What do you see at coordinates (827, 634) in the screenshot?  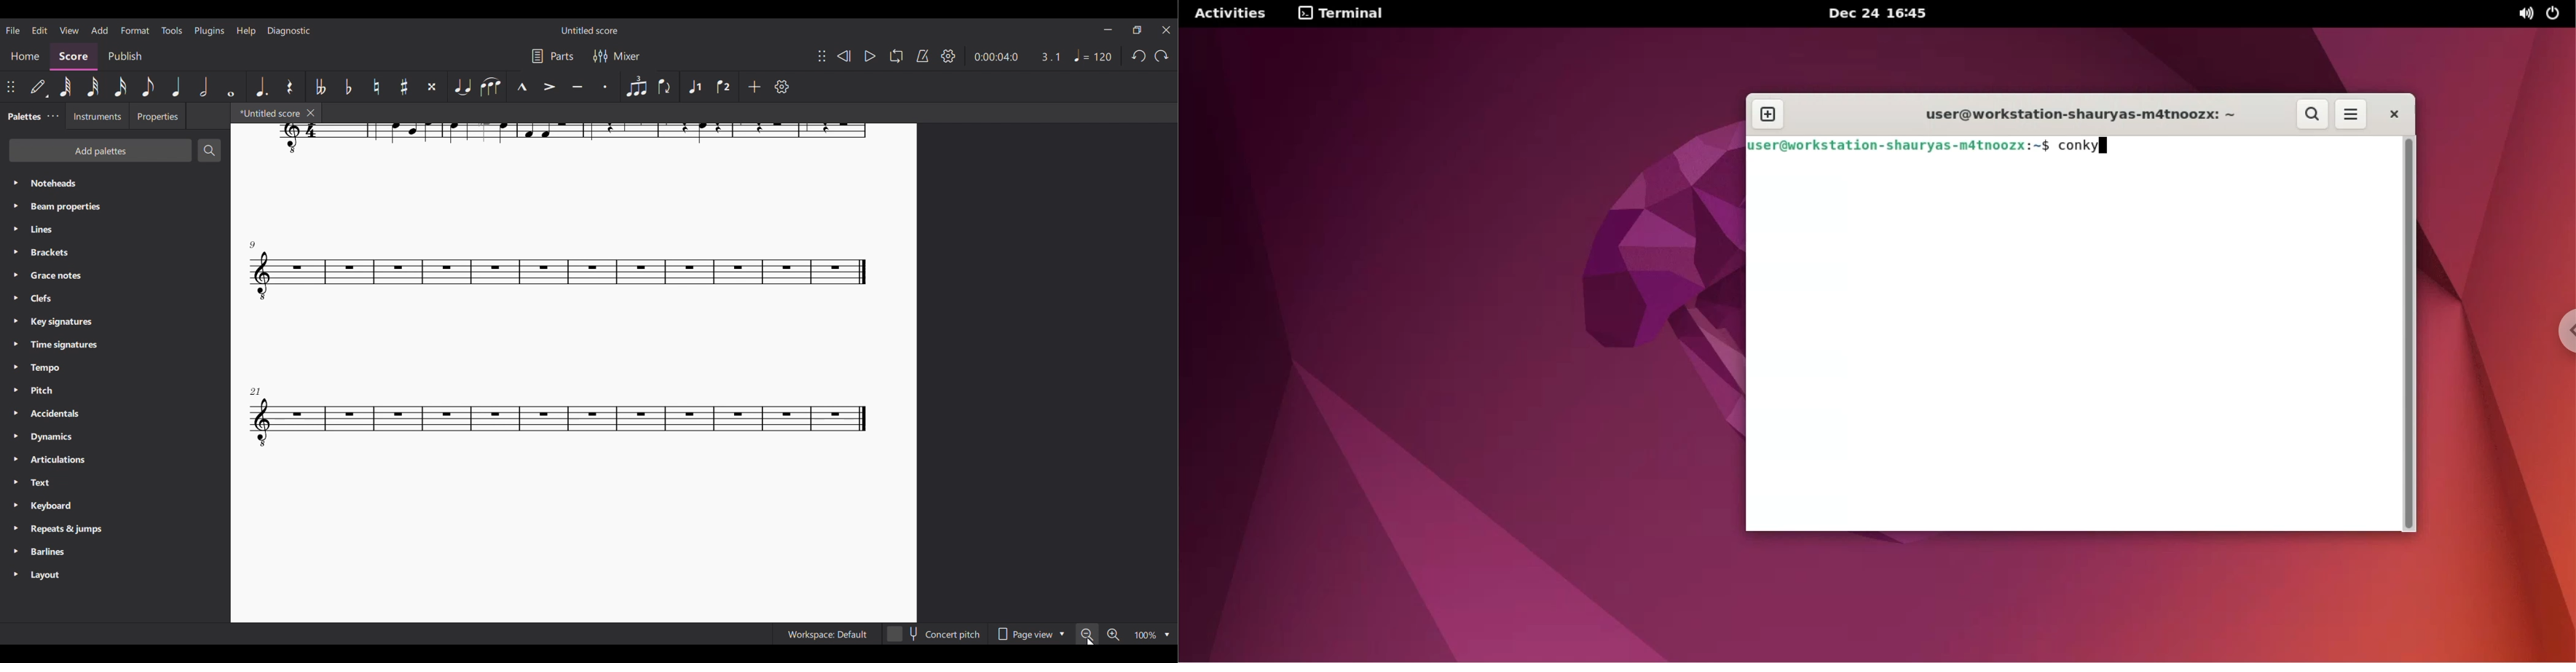 I see `Workspace: Default` at bounding box center [827, 634].